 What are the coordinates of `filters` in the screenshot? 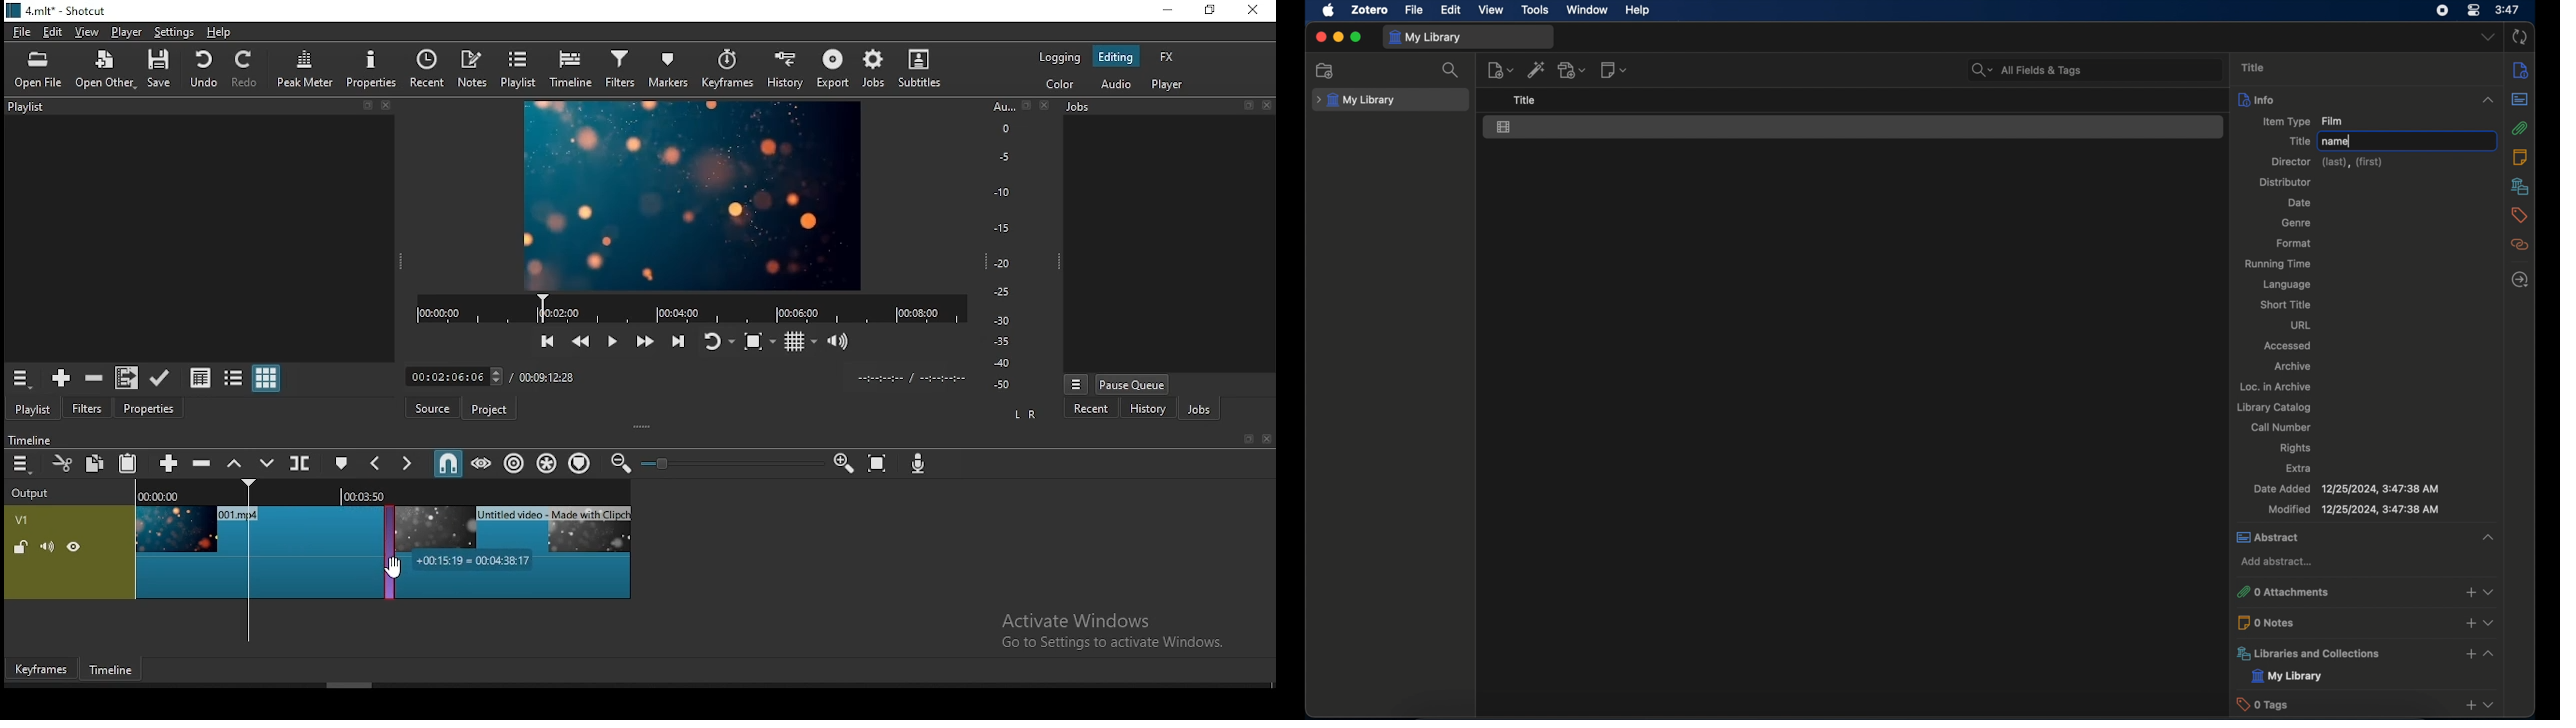 It's located at (623, 69).